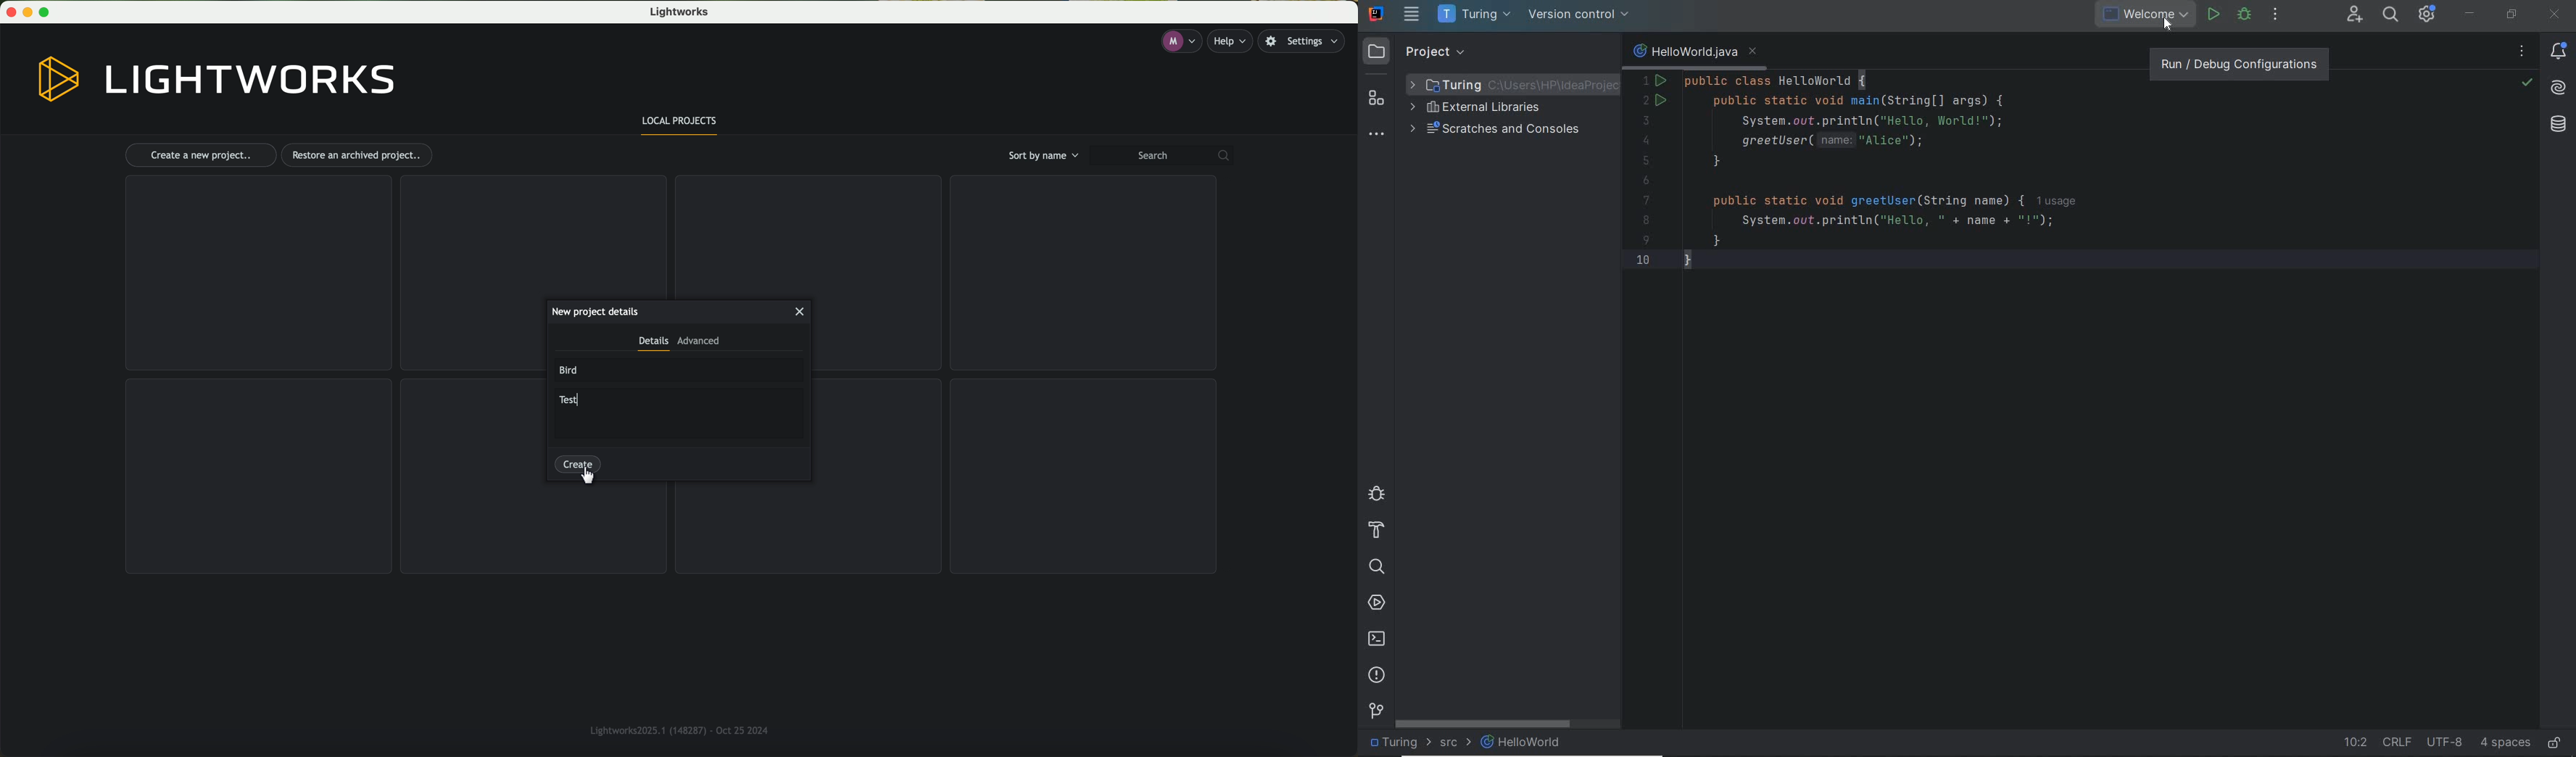  What do you see at coordinates (1167, 156) in the screenshot?
I see `search bar` at bounding box center [1167, 156].